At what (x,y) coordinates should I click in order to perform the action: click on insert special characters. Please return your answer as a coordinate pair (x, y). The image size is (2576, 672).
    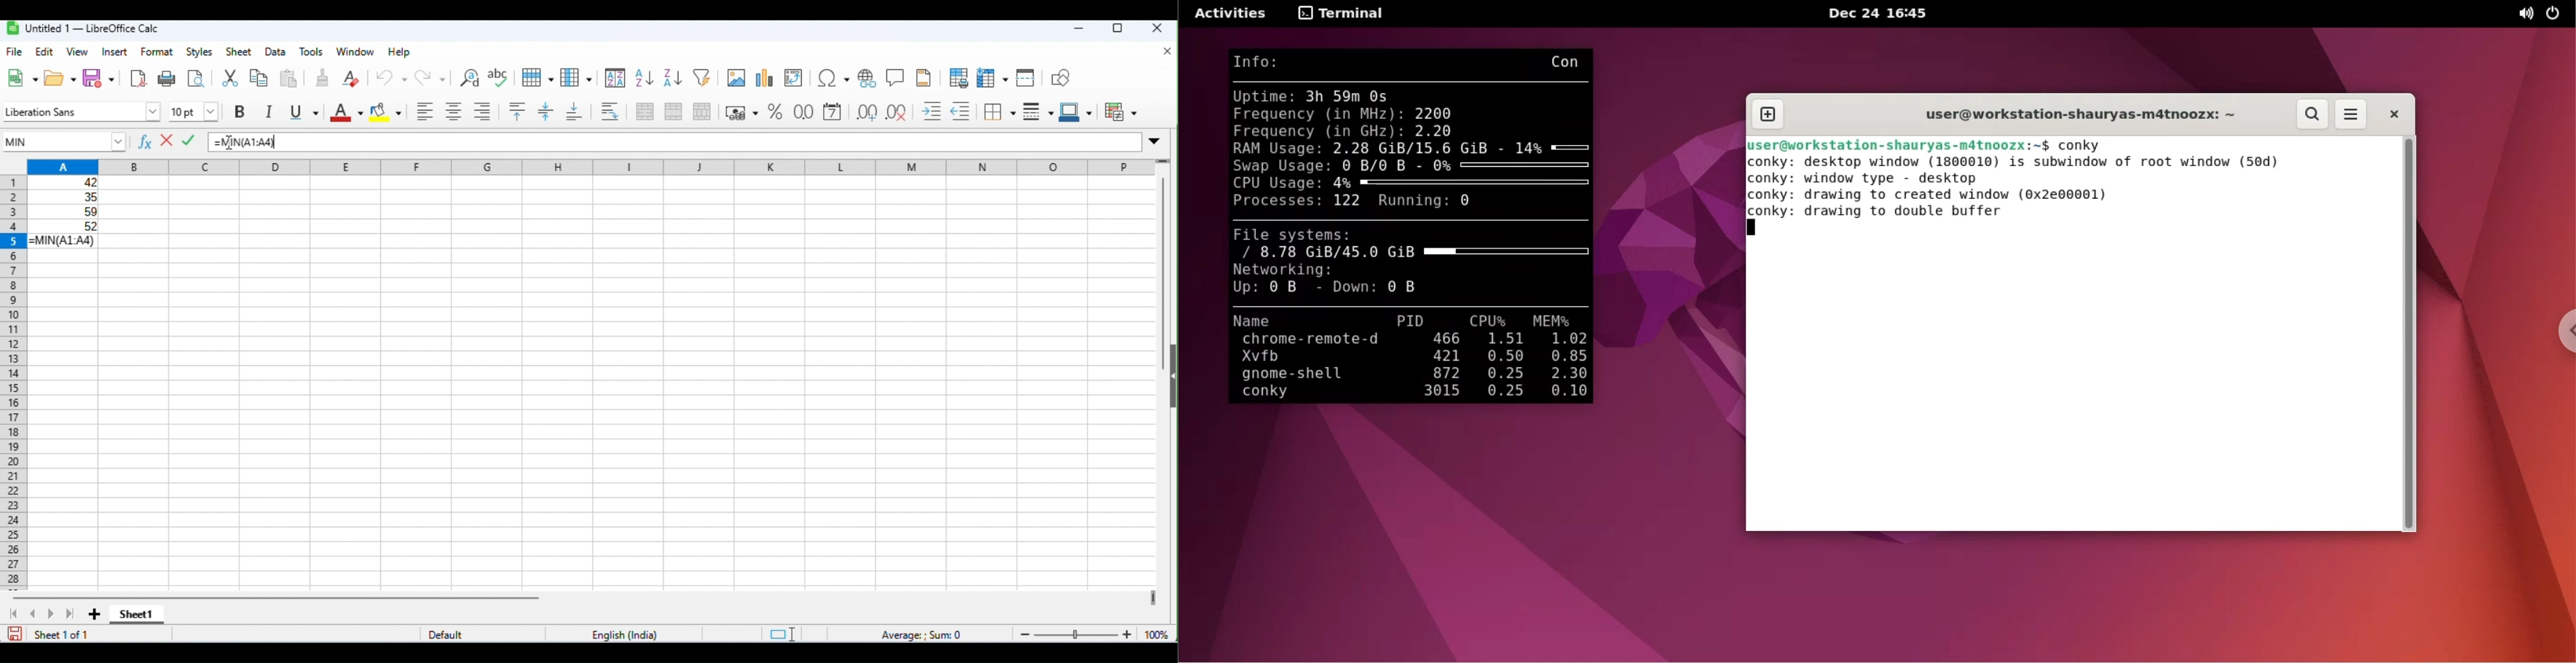
    Looking at the image, I should click on (833, 78).